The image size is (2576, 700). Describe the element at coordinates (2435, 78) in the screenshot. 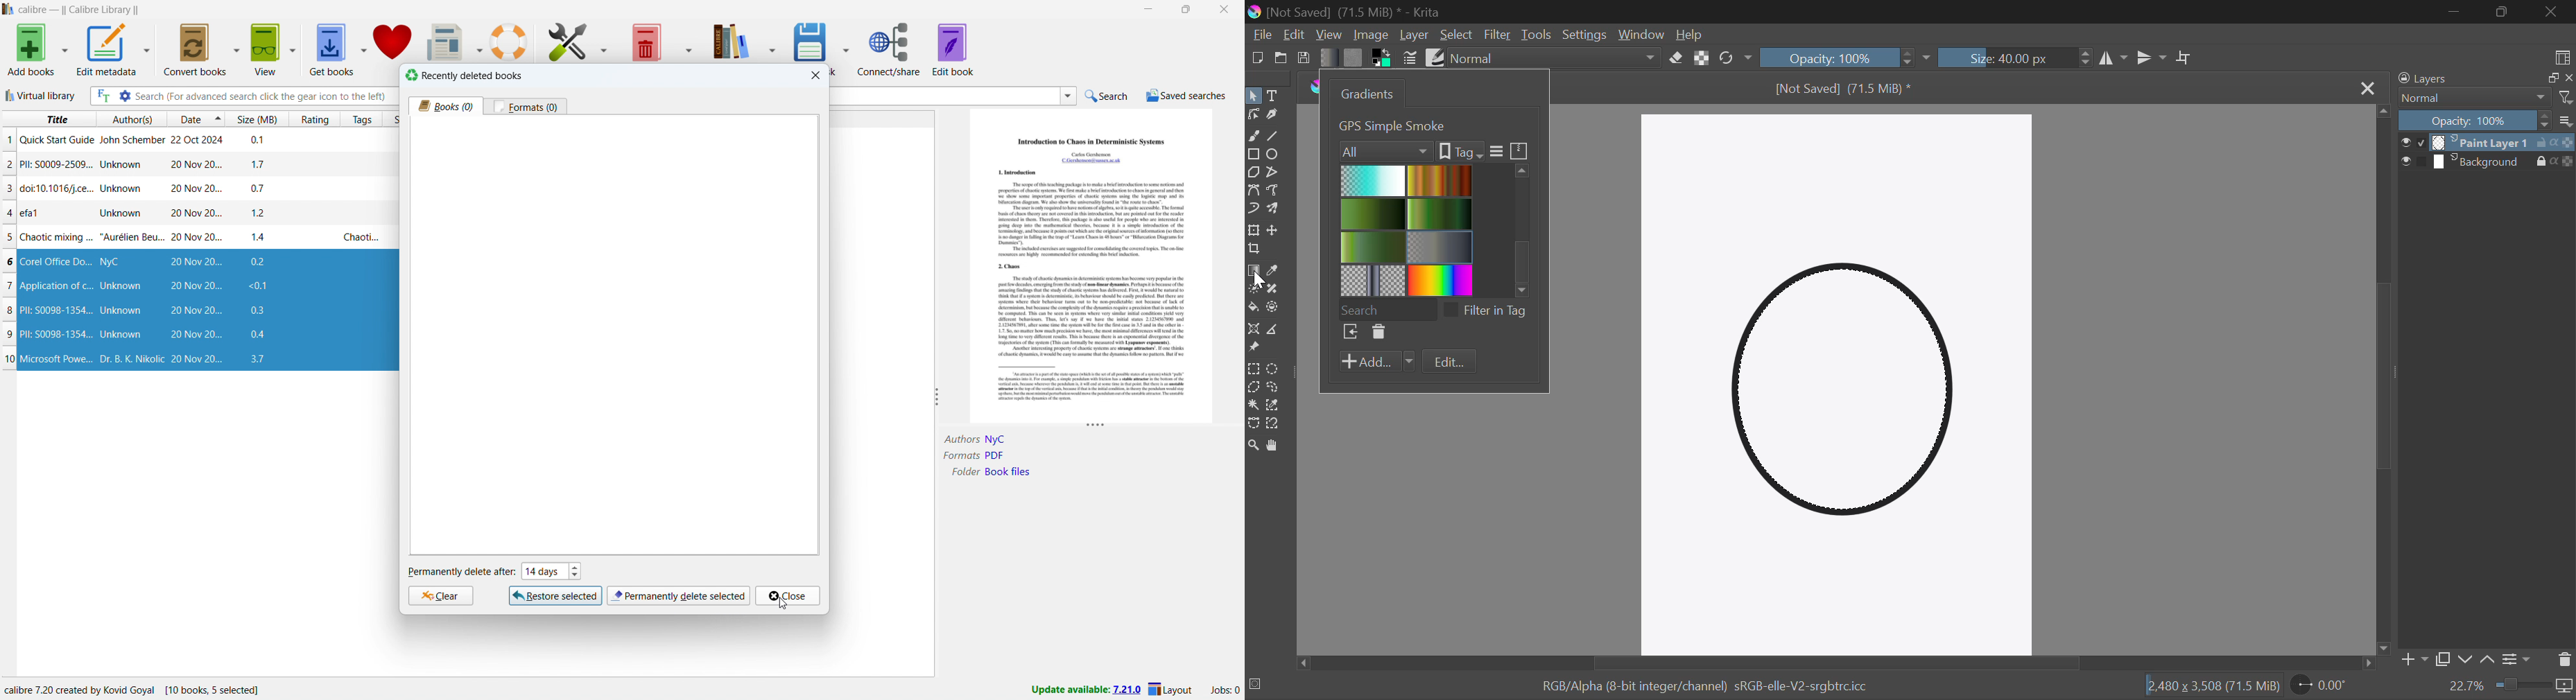

I see `Layers Docker` at that location.